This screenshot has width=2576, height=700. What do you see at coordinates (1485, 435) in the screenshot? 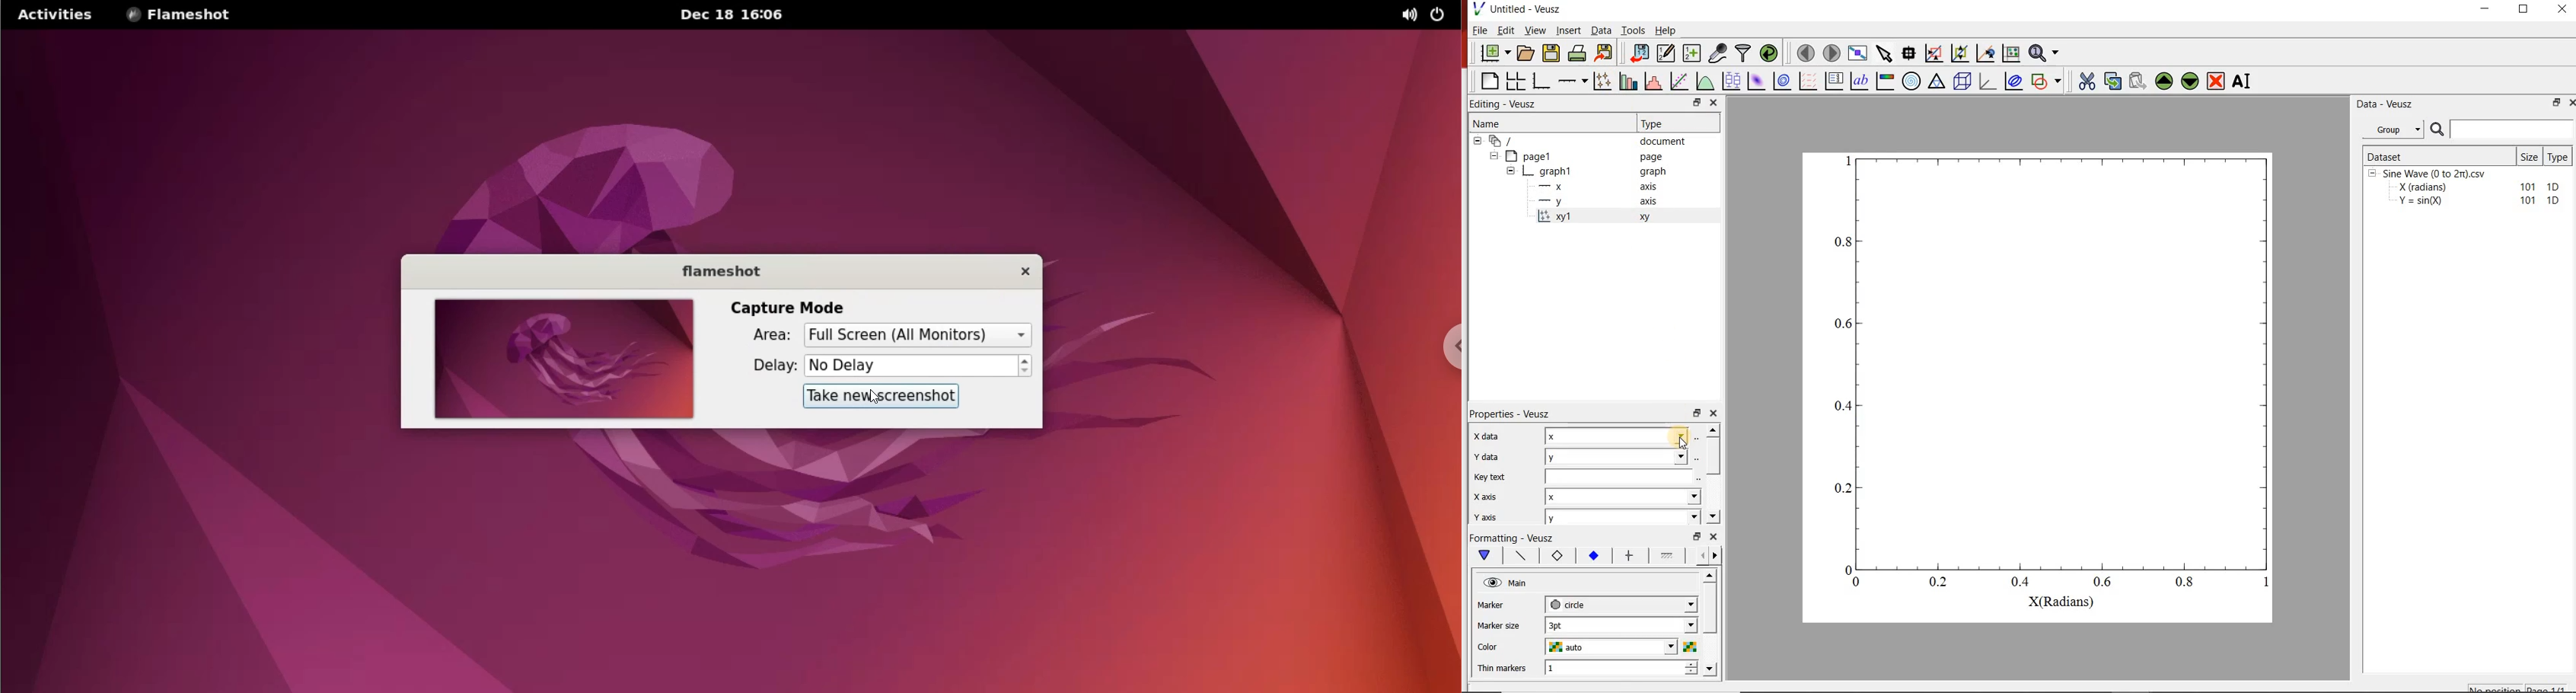
I see `Label` at bounding box center [1485, 435].